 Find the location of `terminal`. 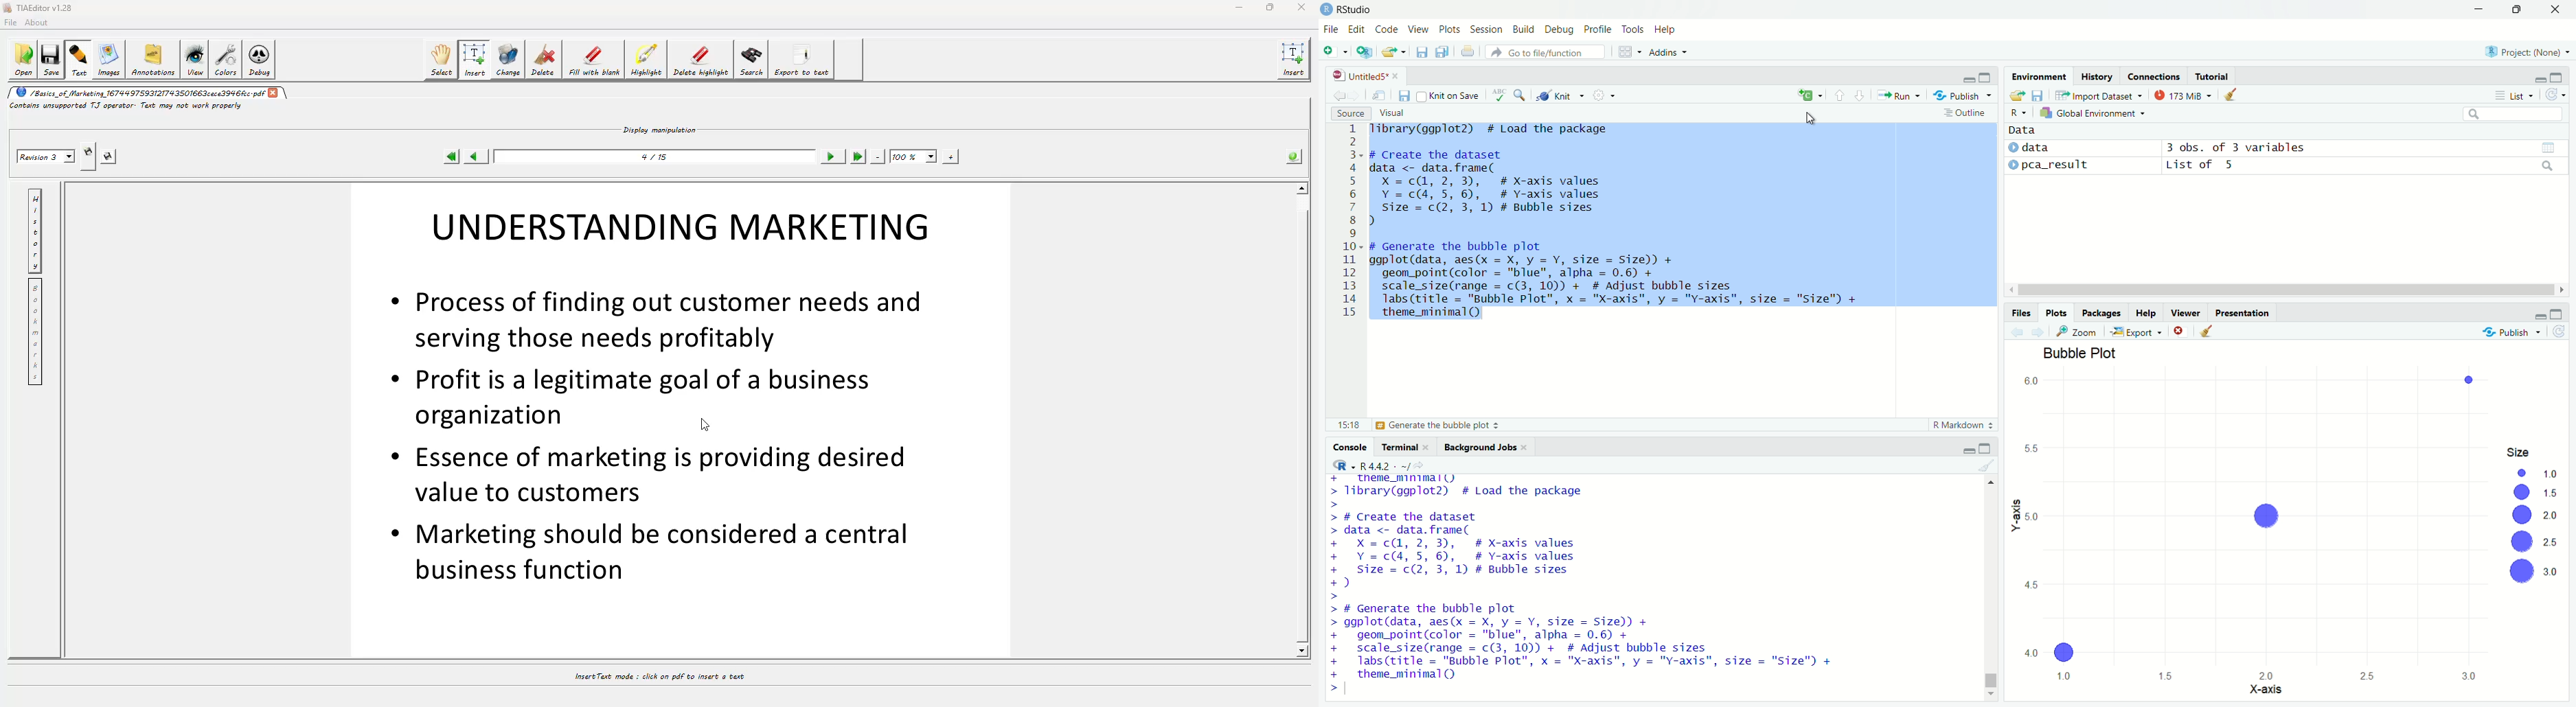

terminal is located at coordinates (1406, 445).